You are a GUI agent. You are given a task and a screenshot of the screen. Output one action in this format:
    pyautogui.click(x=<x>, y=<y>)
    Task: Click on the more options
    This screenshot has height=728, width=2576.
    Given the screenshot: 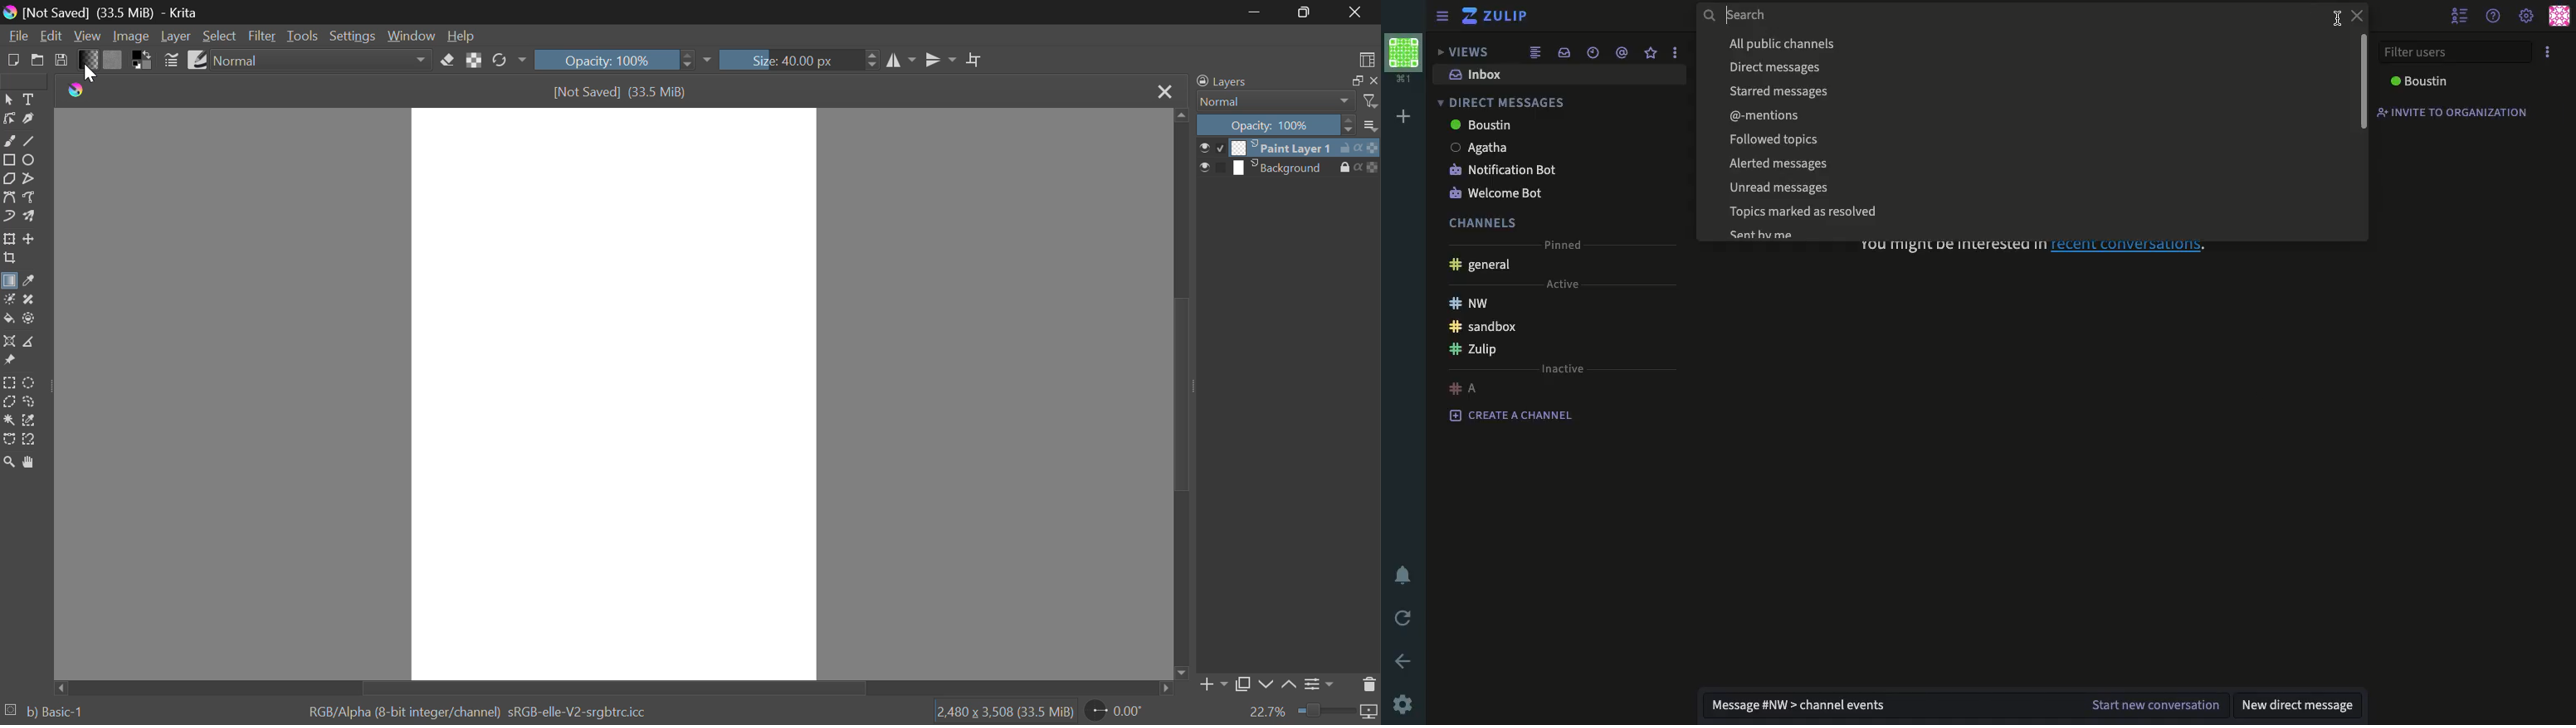 What is the action you would take?
    pyautogui.click(x=1372, y=125)
    